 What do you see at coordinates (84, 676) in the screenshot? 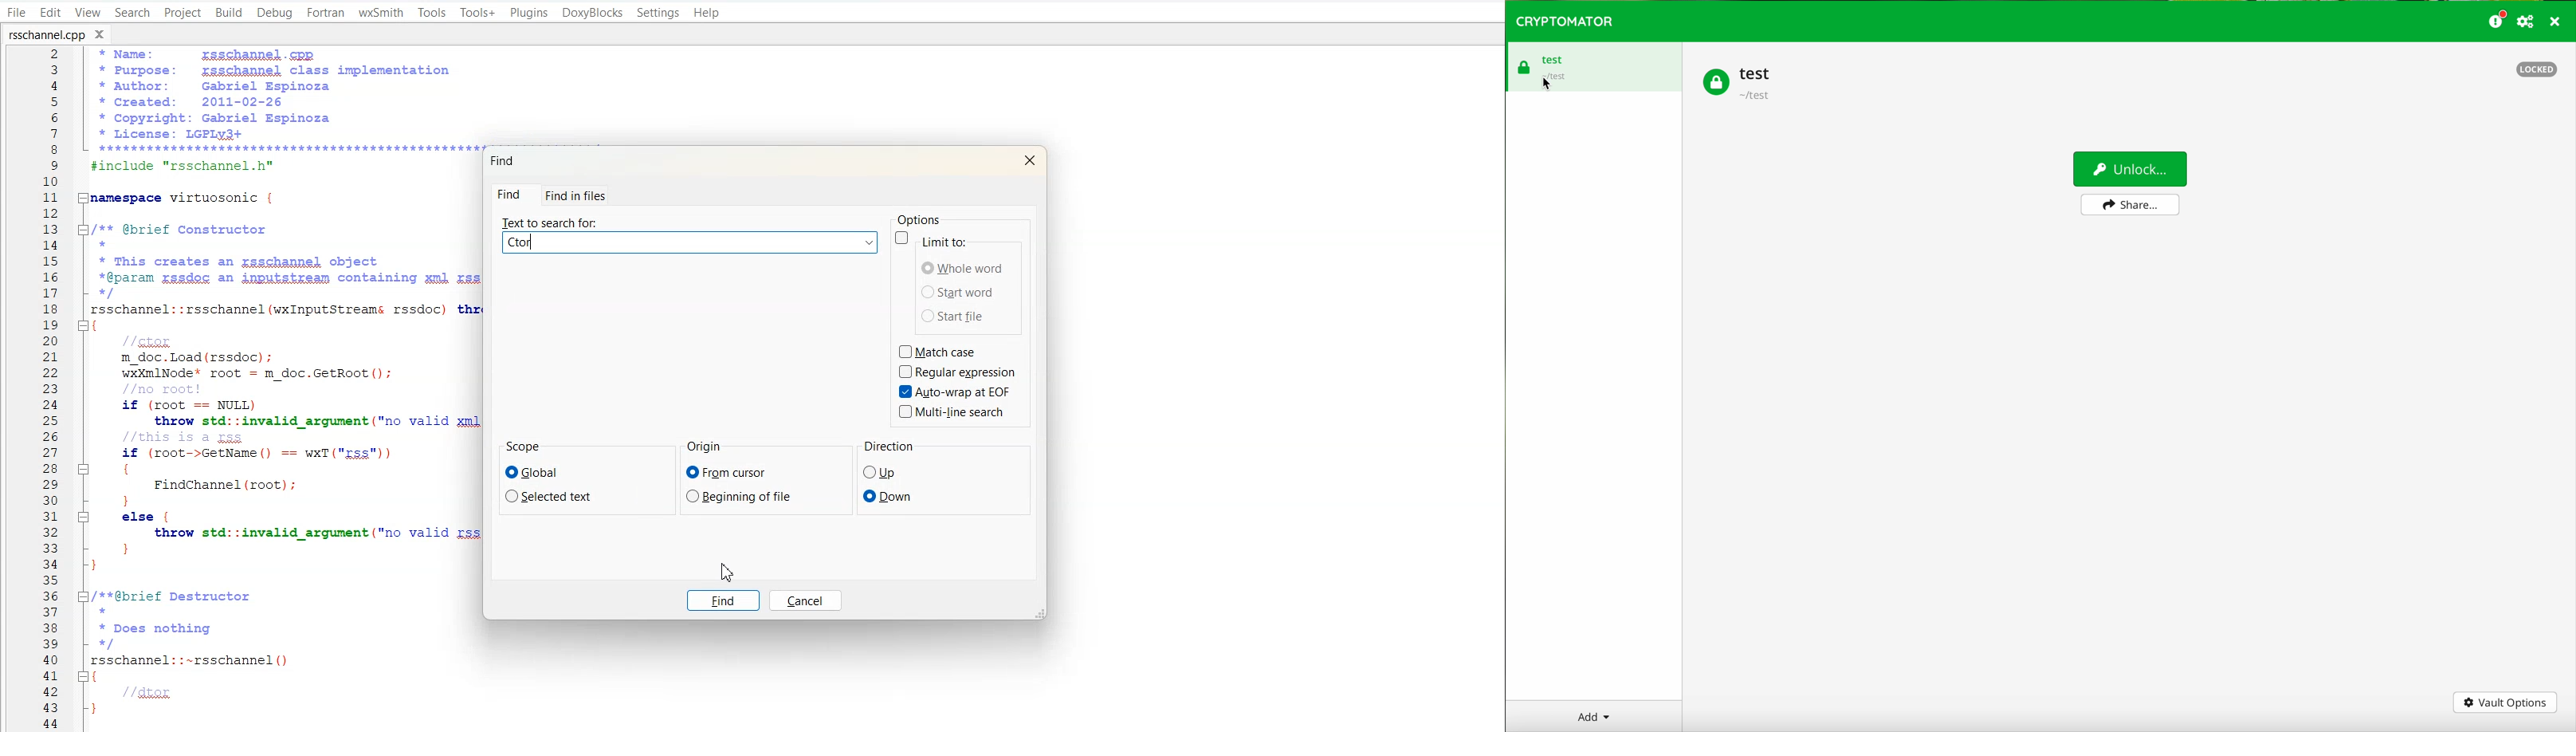
I see `Collapse` at bounding box center [84, 676].